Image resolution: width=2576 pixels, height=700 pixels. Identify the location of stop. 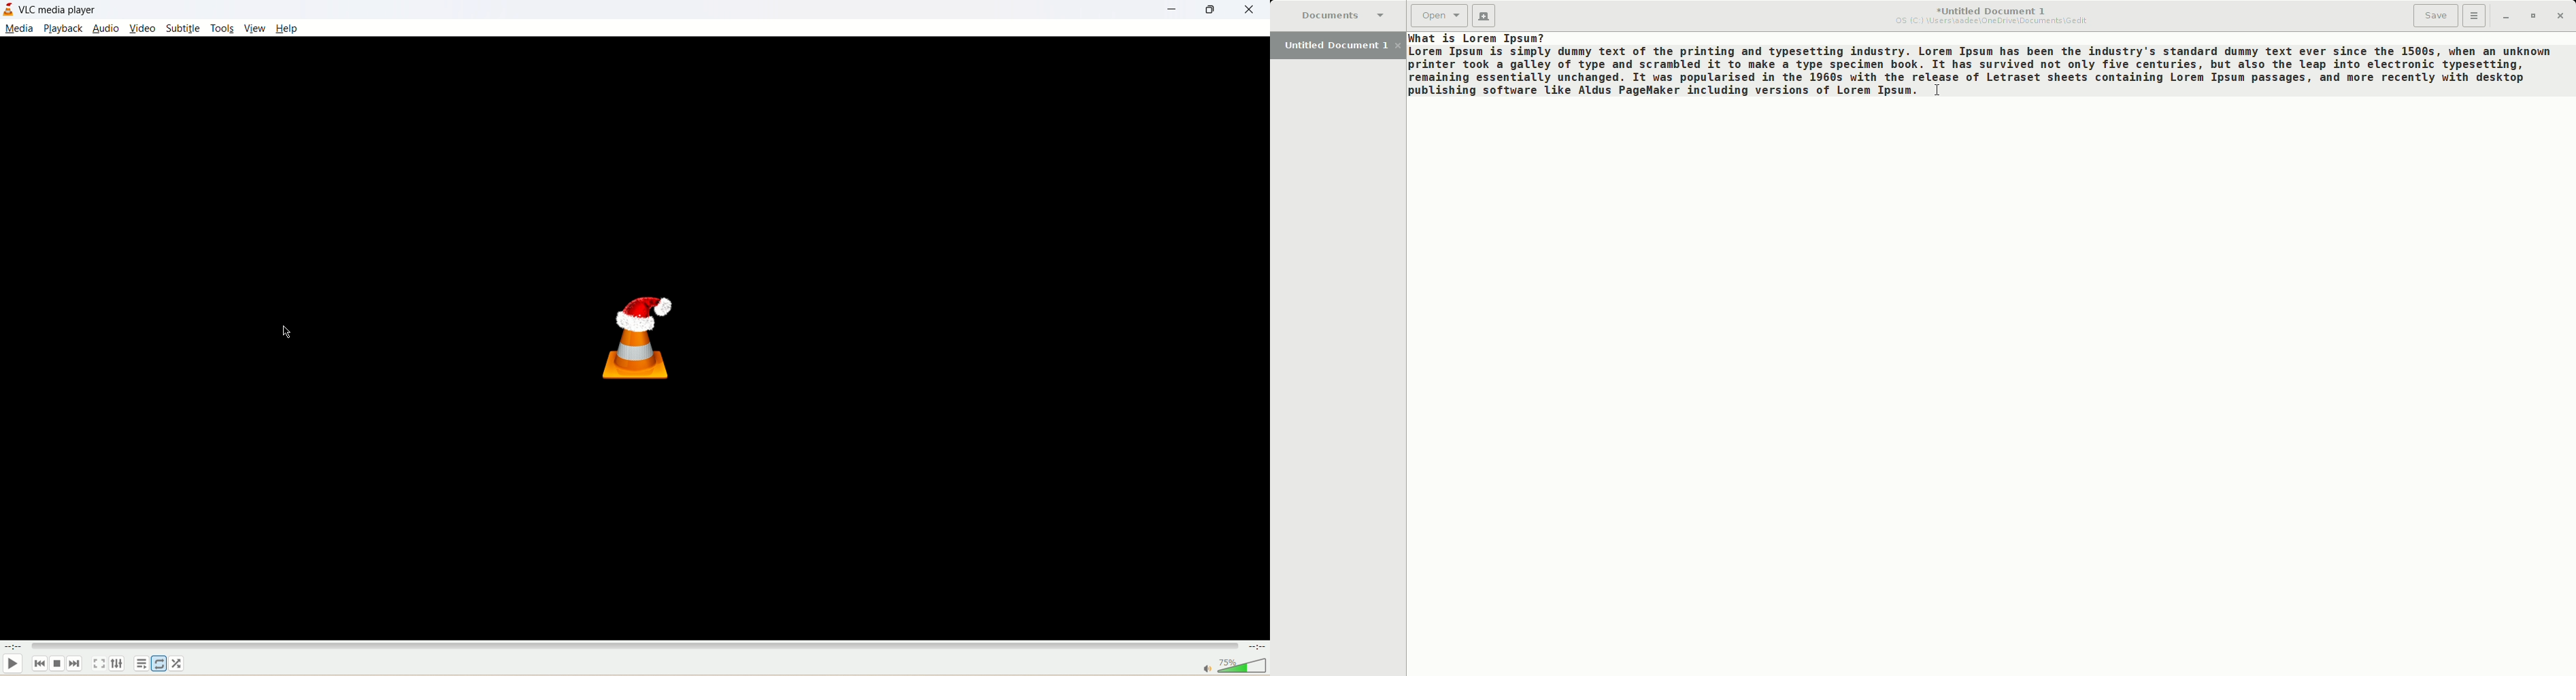
(56, 665).